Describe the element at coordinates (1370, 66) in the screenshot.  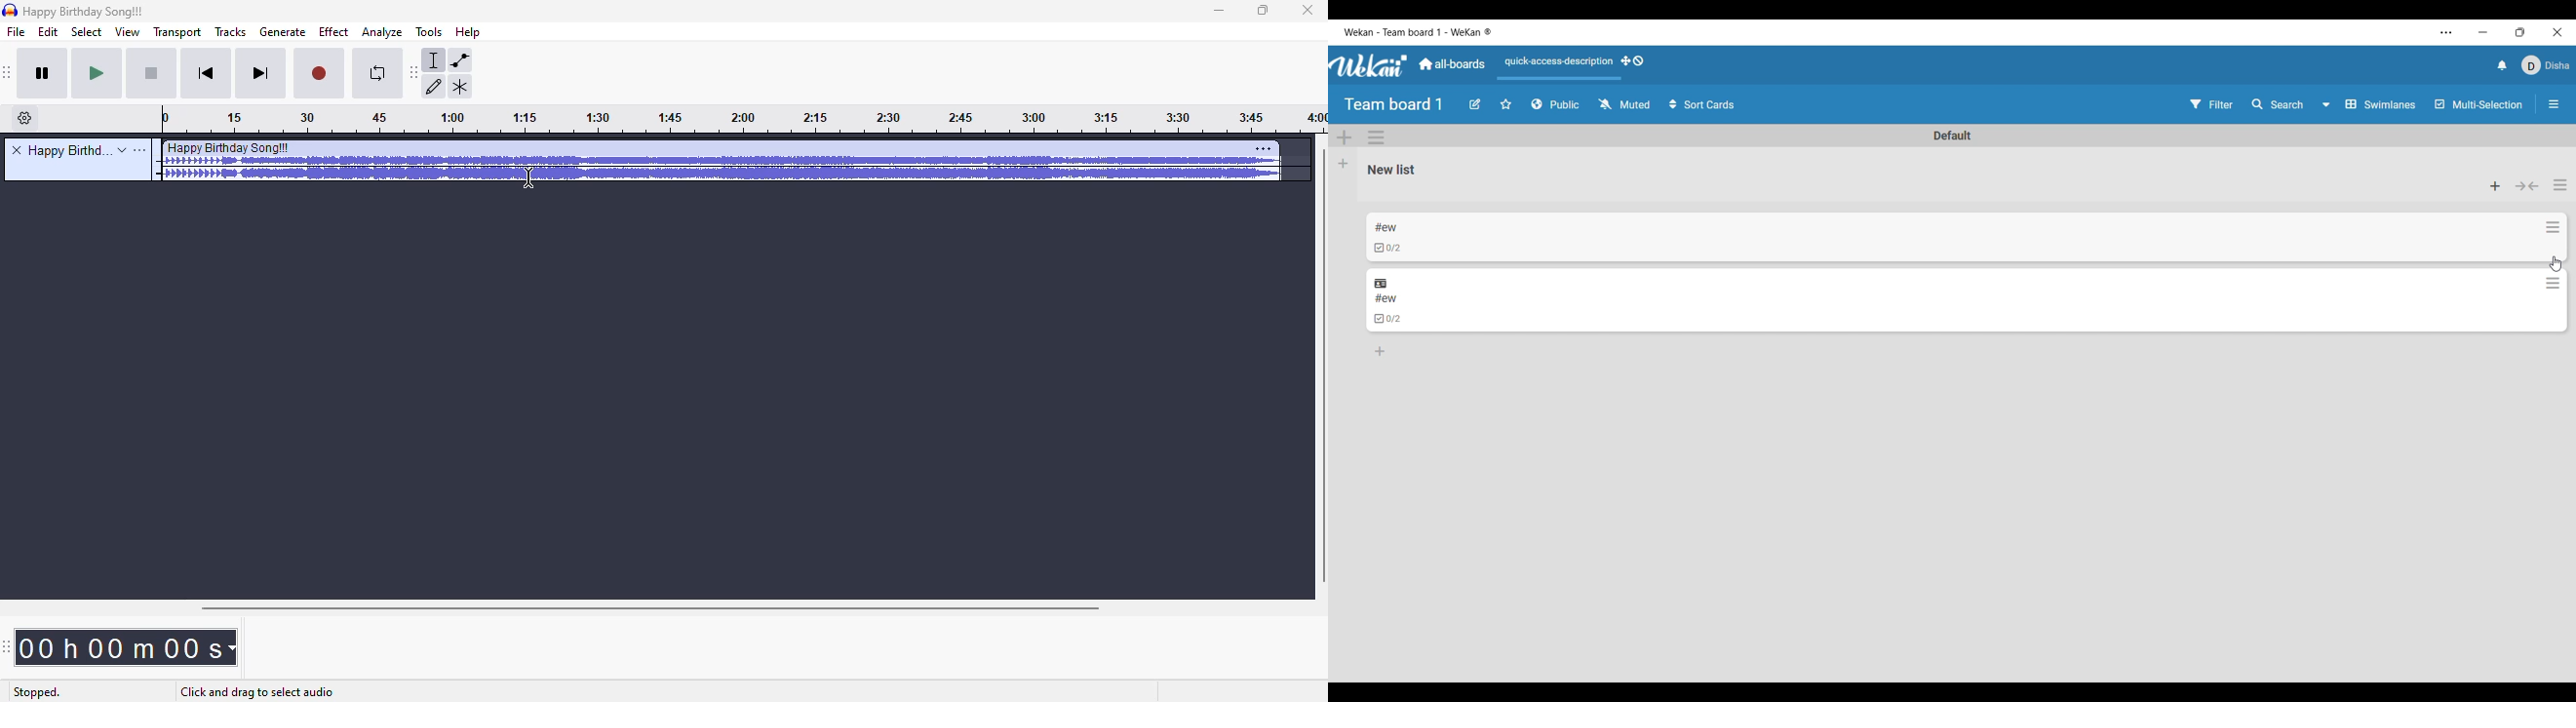
I see `Software logo` at that location.